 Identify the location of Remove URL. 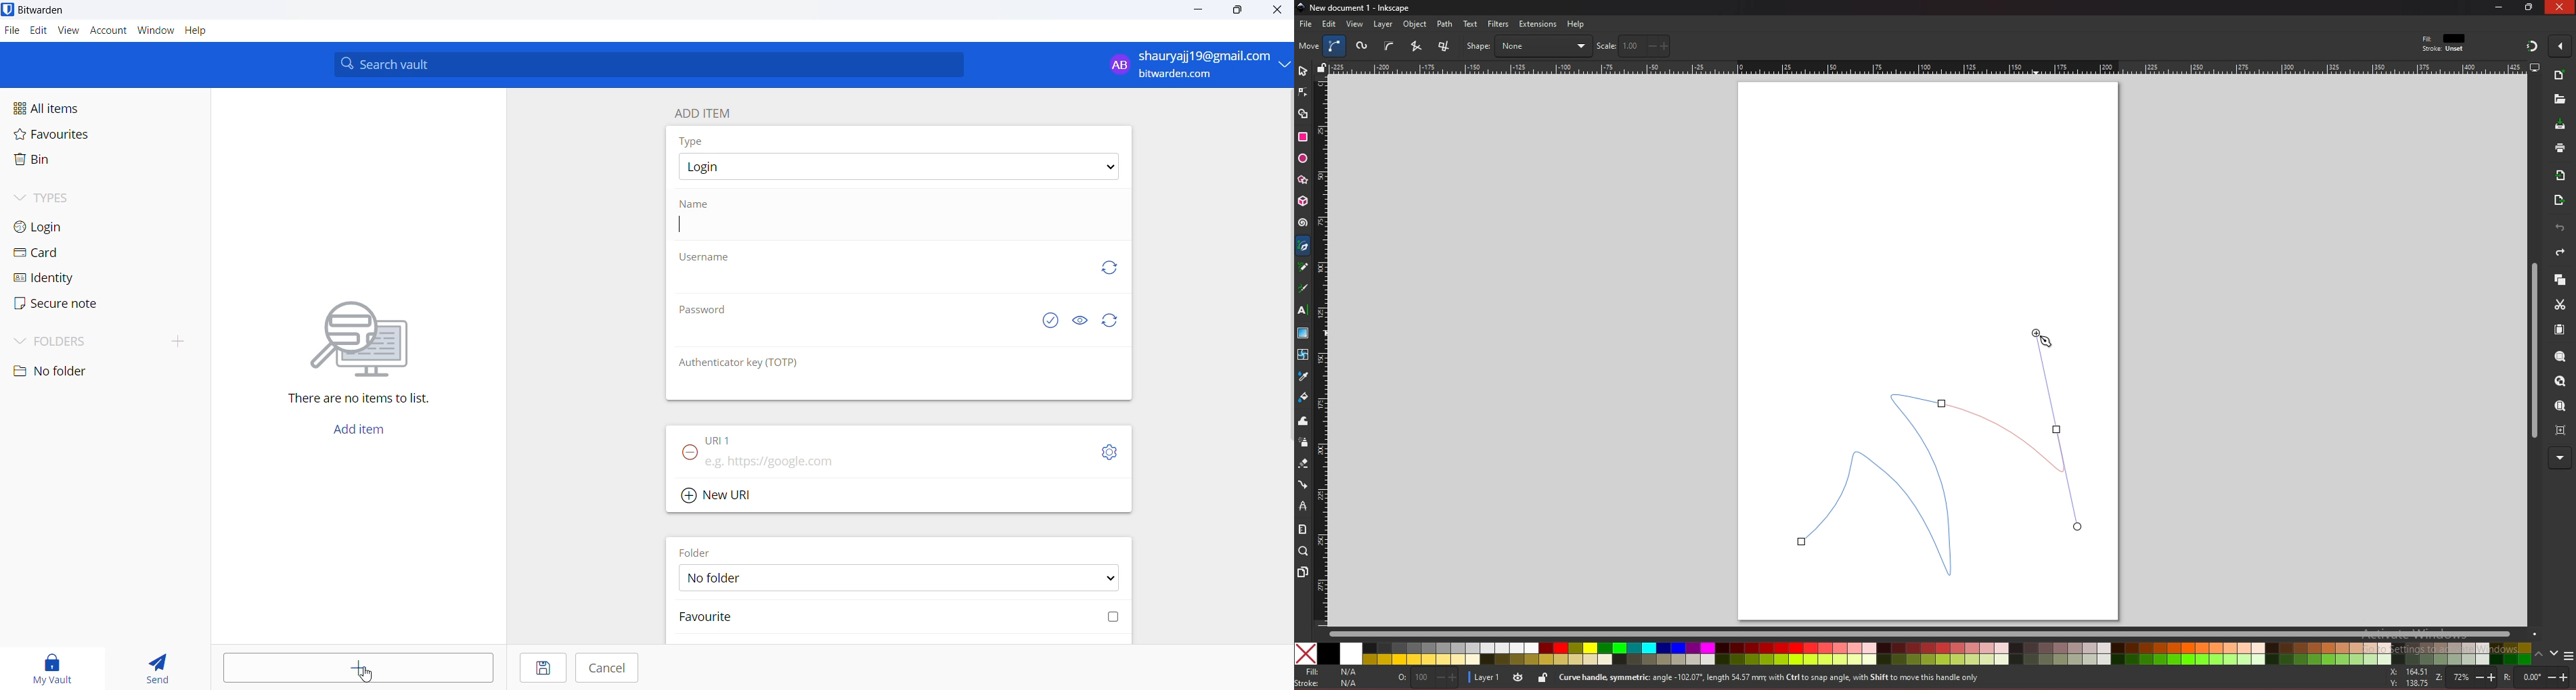
(686, 457).